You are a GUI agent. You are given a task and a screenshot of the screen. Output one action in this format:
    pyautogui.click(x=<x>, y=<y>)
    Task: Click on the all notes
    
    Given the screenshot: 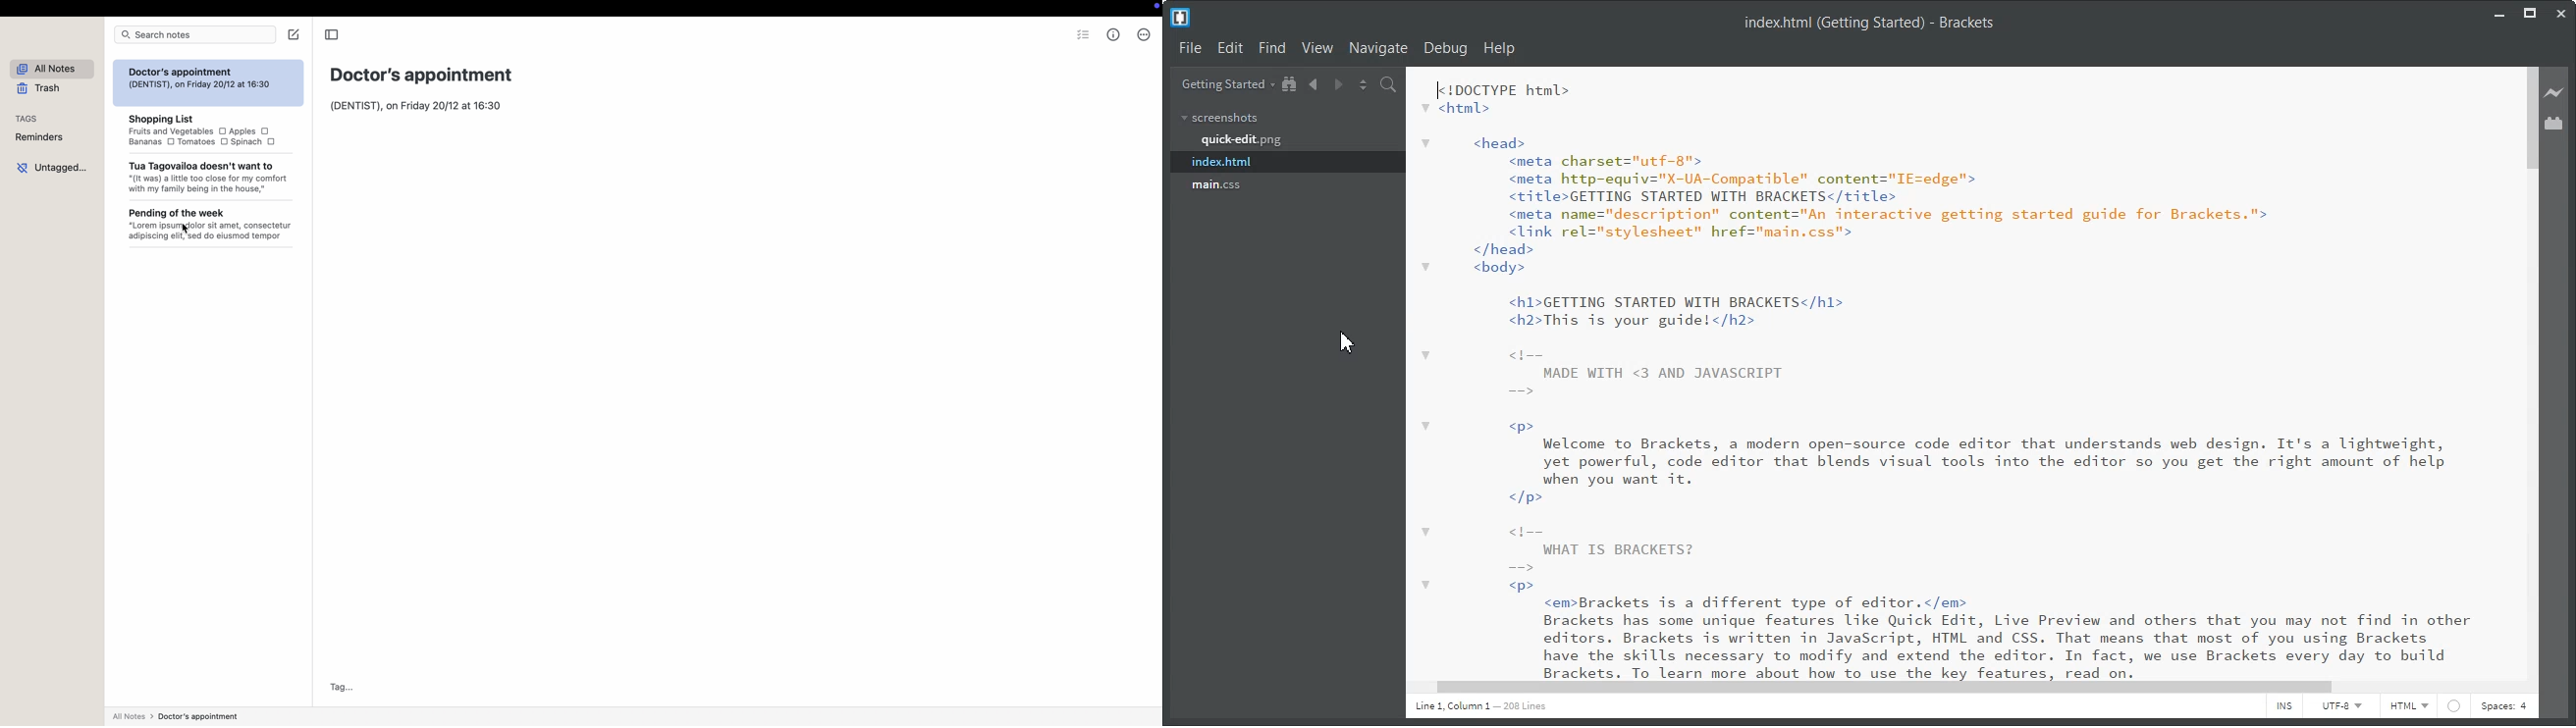 What is the action you would take?
    pyautogui.click(x=49, y=68)
    